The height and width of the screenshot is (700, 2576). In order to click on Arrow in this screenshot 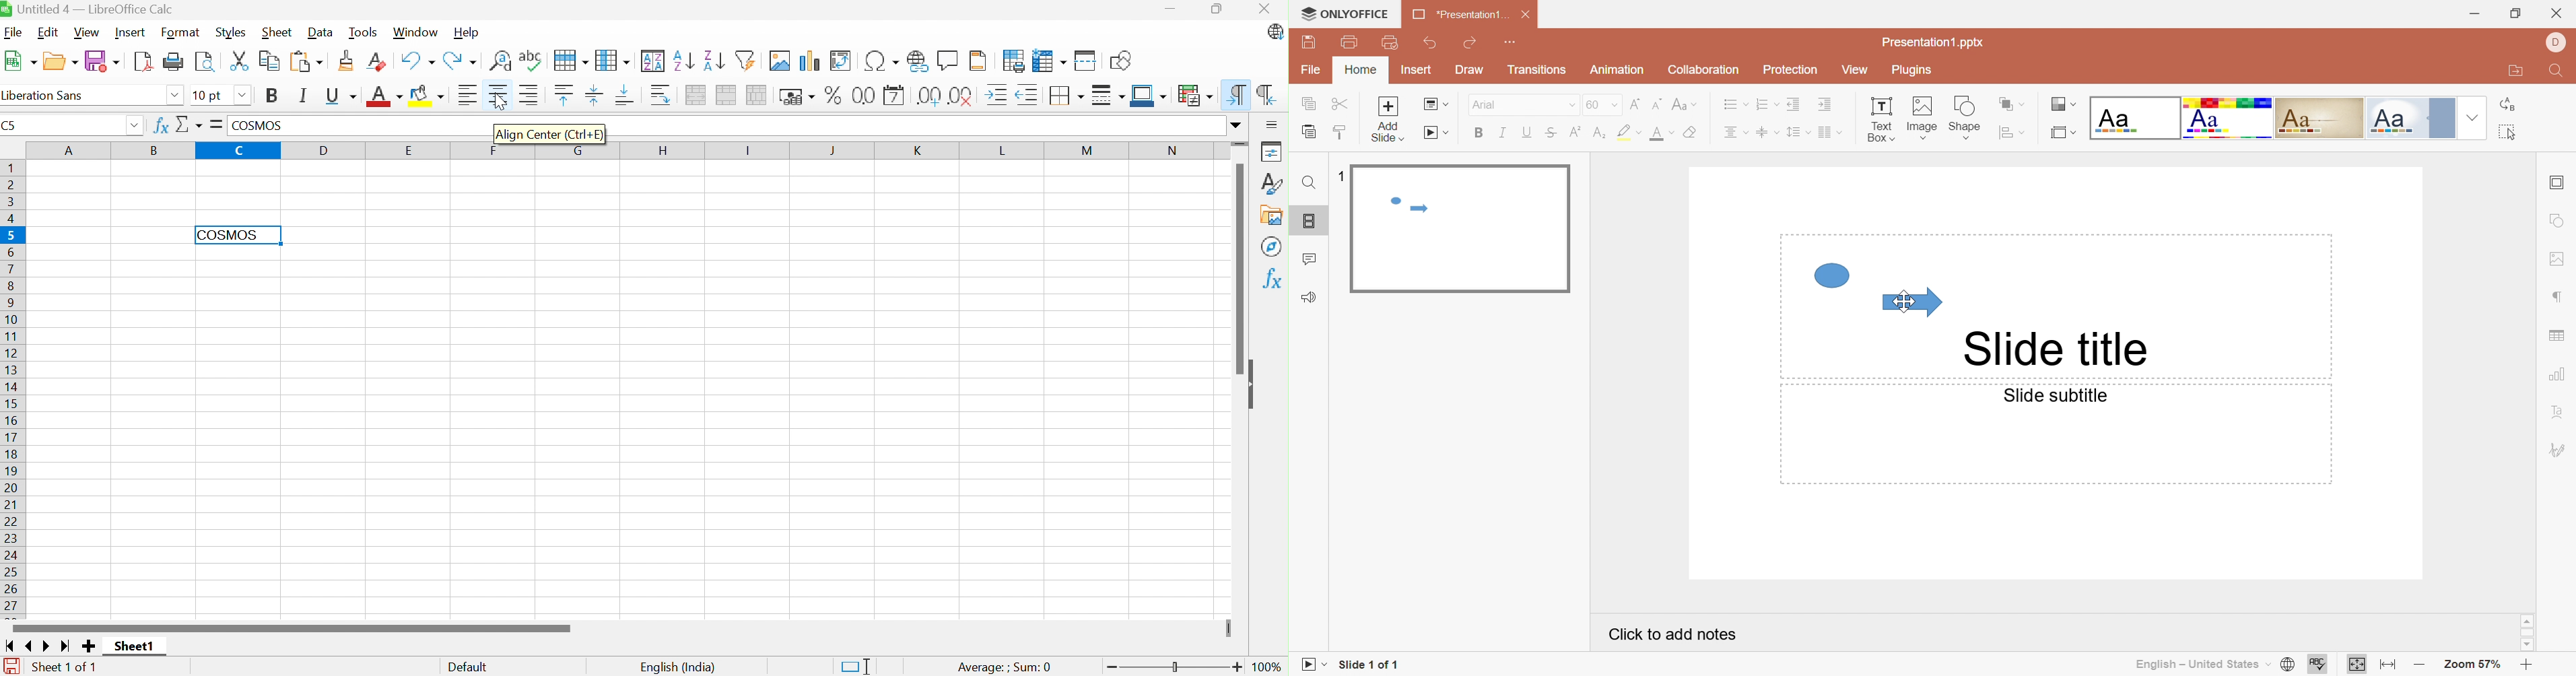, I will do `click(1915, 301)`.